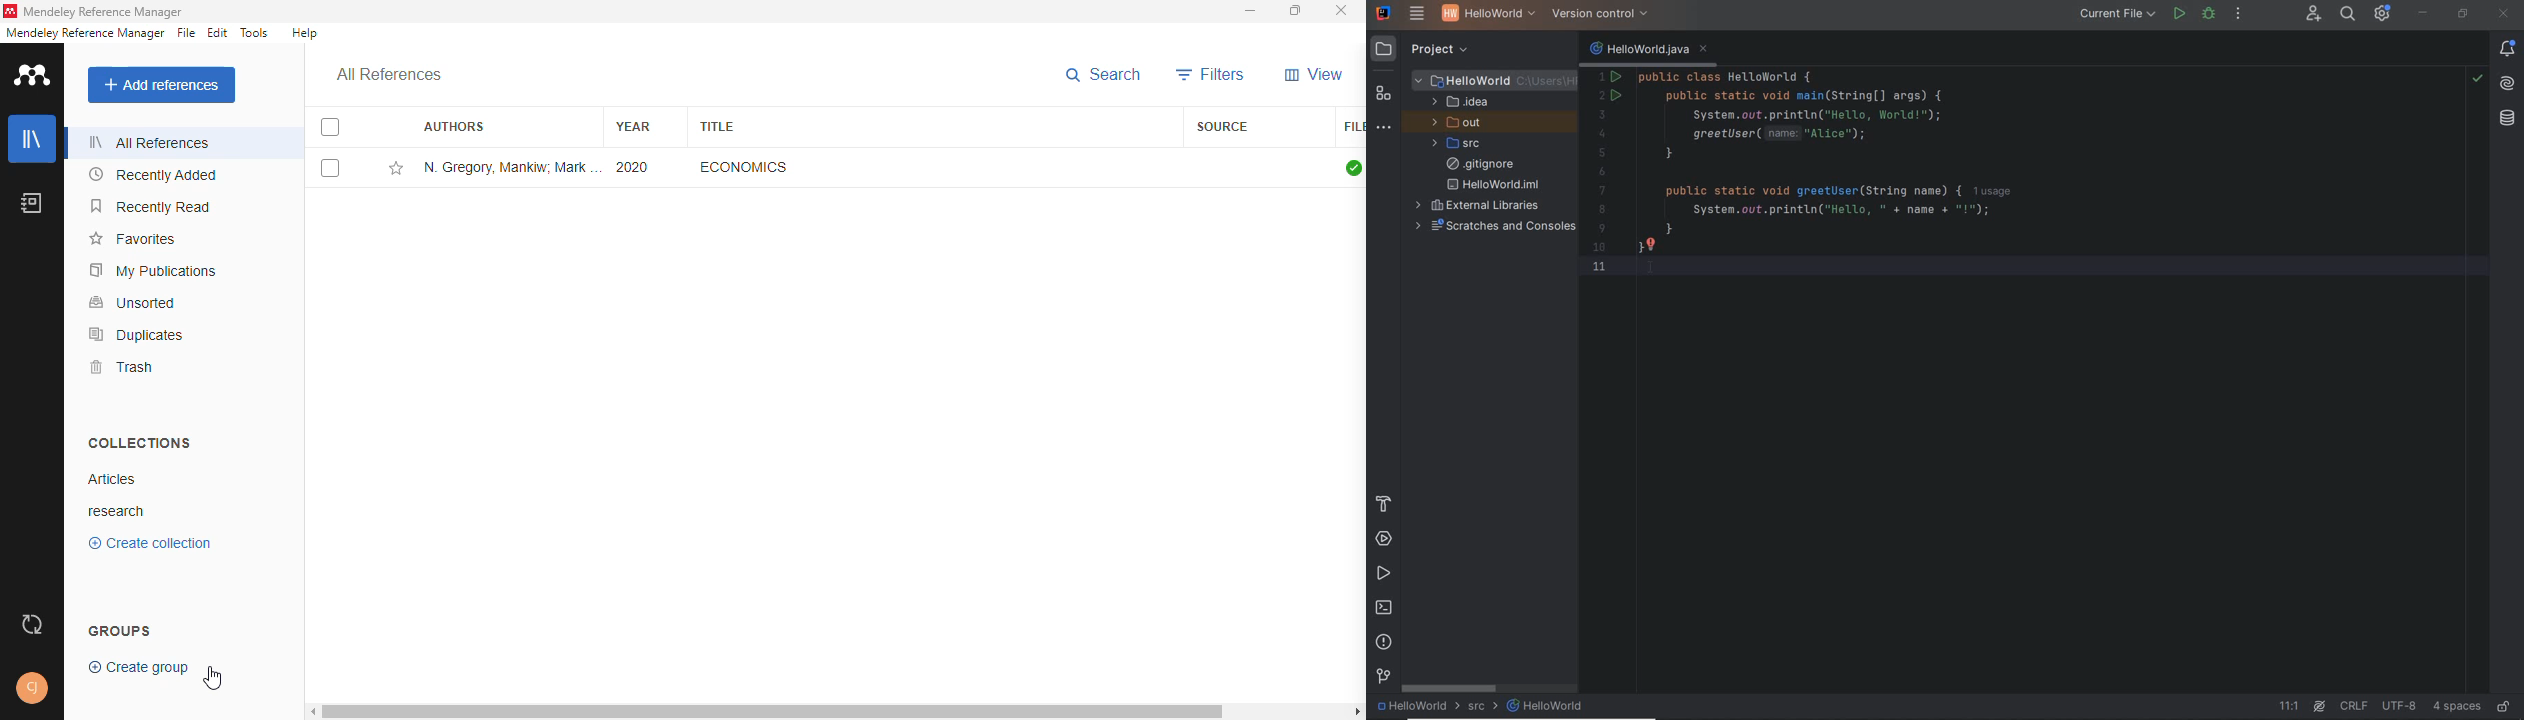 The width and height of the screenshot is (2548, 728). What do you see at coordinates (32, 138) in the screenshot?
I see `library` at bounding box center [32, 138].